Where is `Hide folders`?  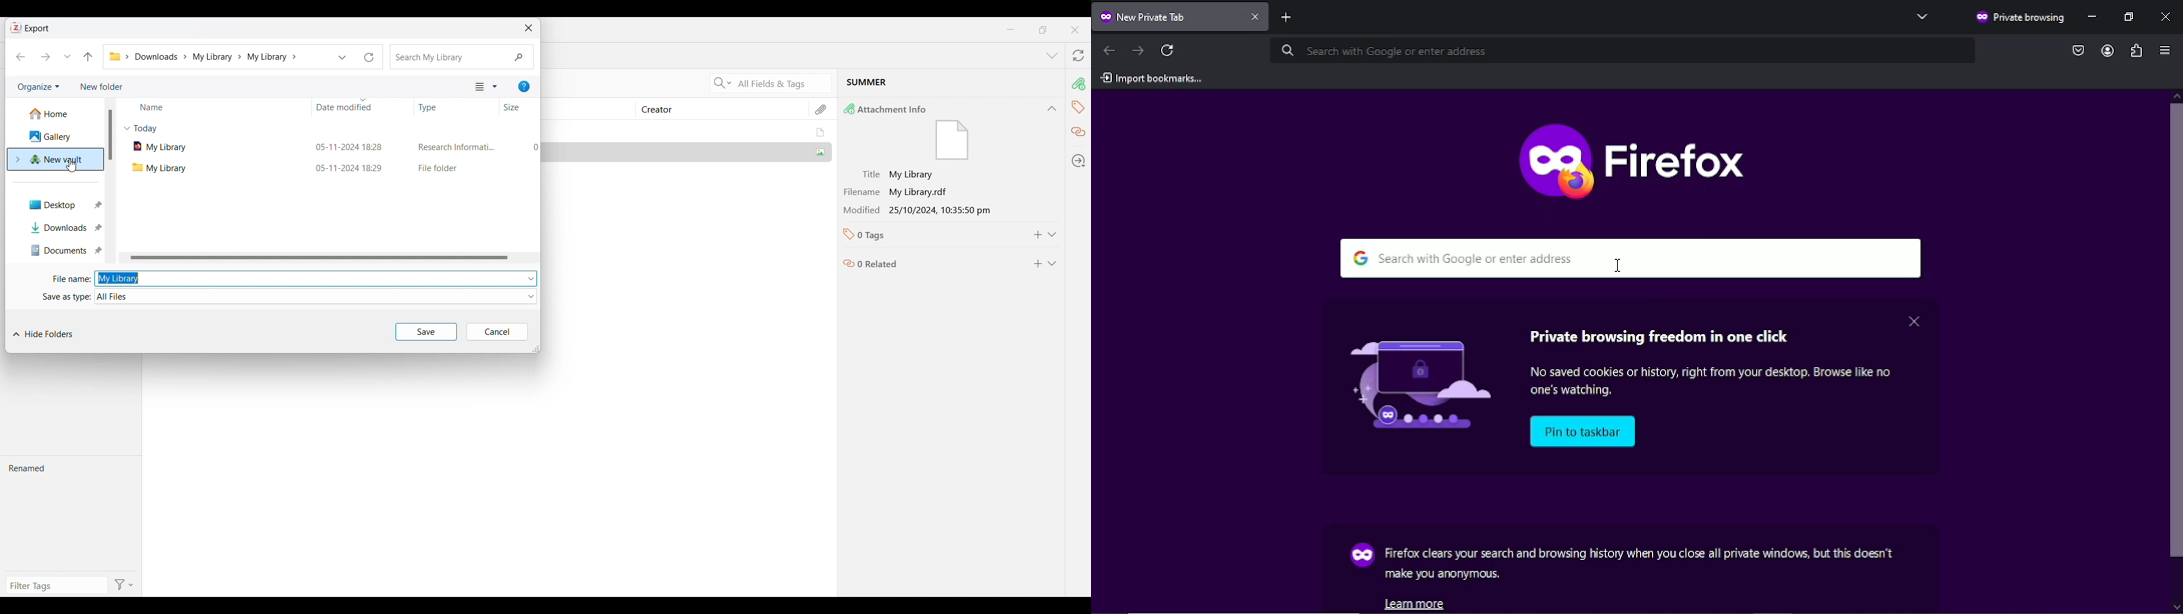
Hide folders is located at coordinates (43, 334).